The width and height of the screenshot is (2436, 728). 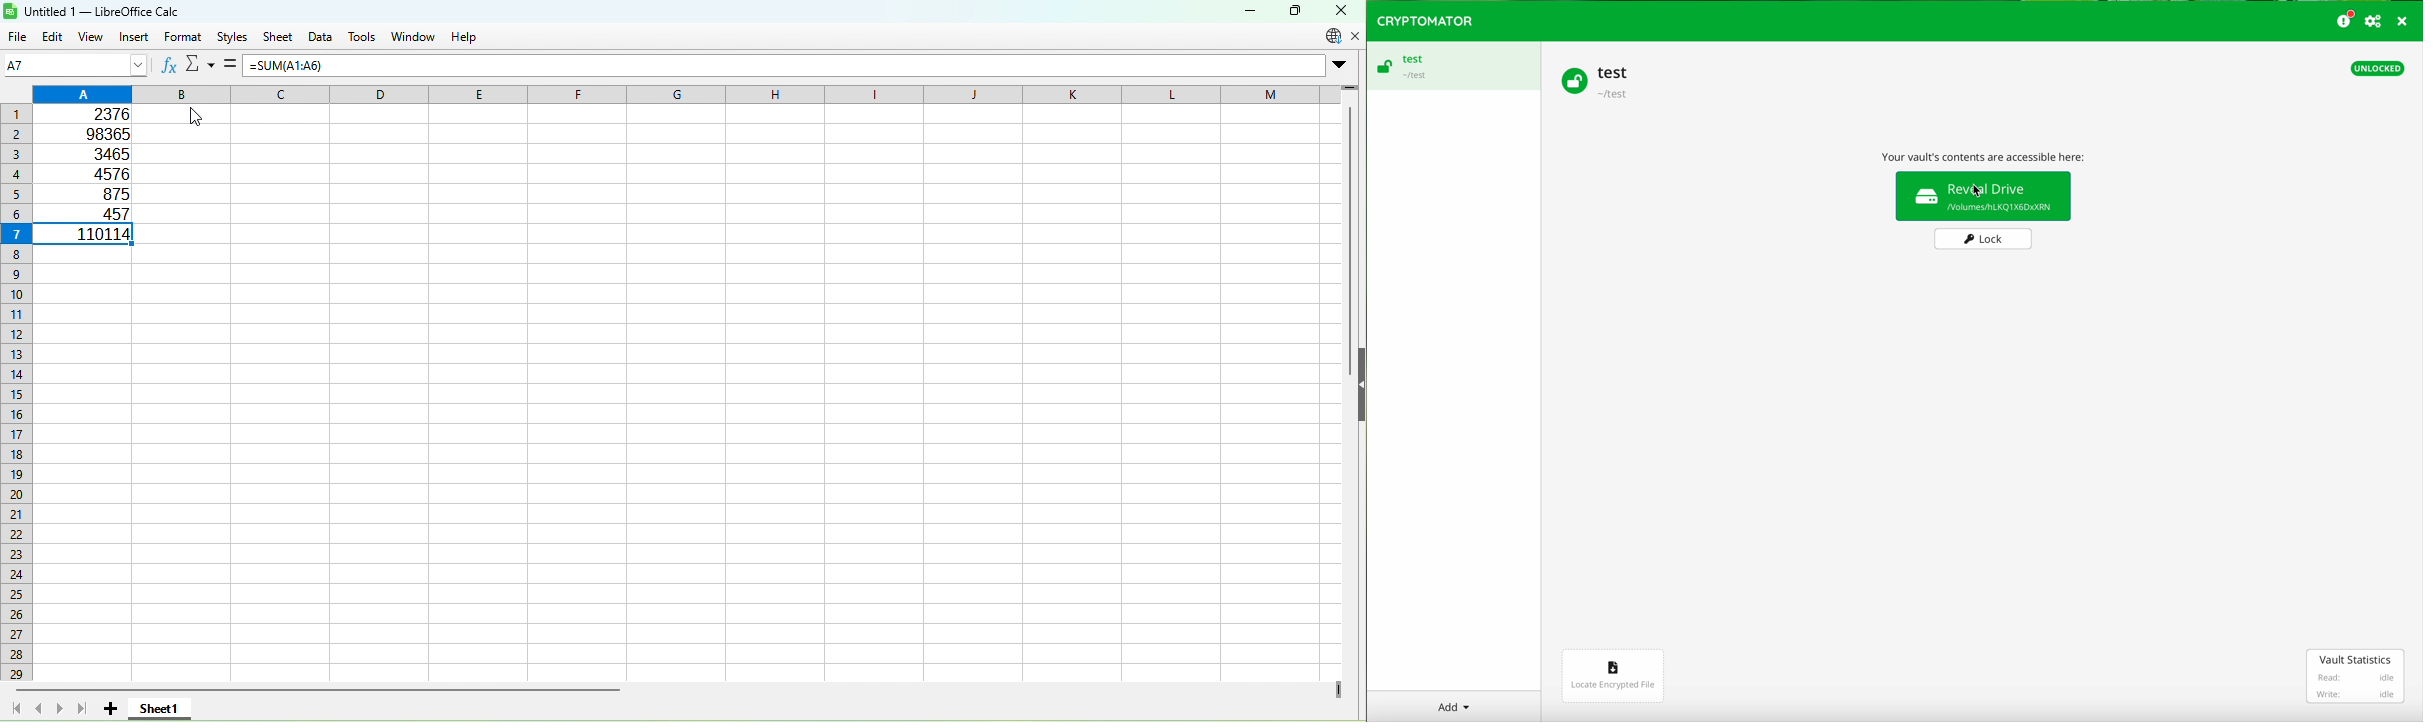 What do you see at coordinates (132, 36) in the screenshot?
I see `Insert` at bounding box center [132, 36].